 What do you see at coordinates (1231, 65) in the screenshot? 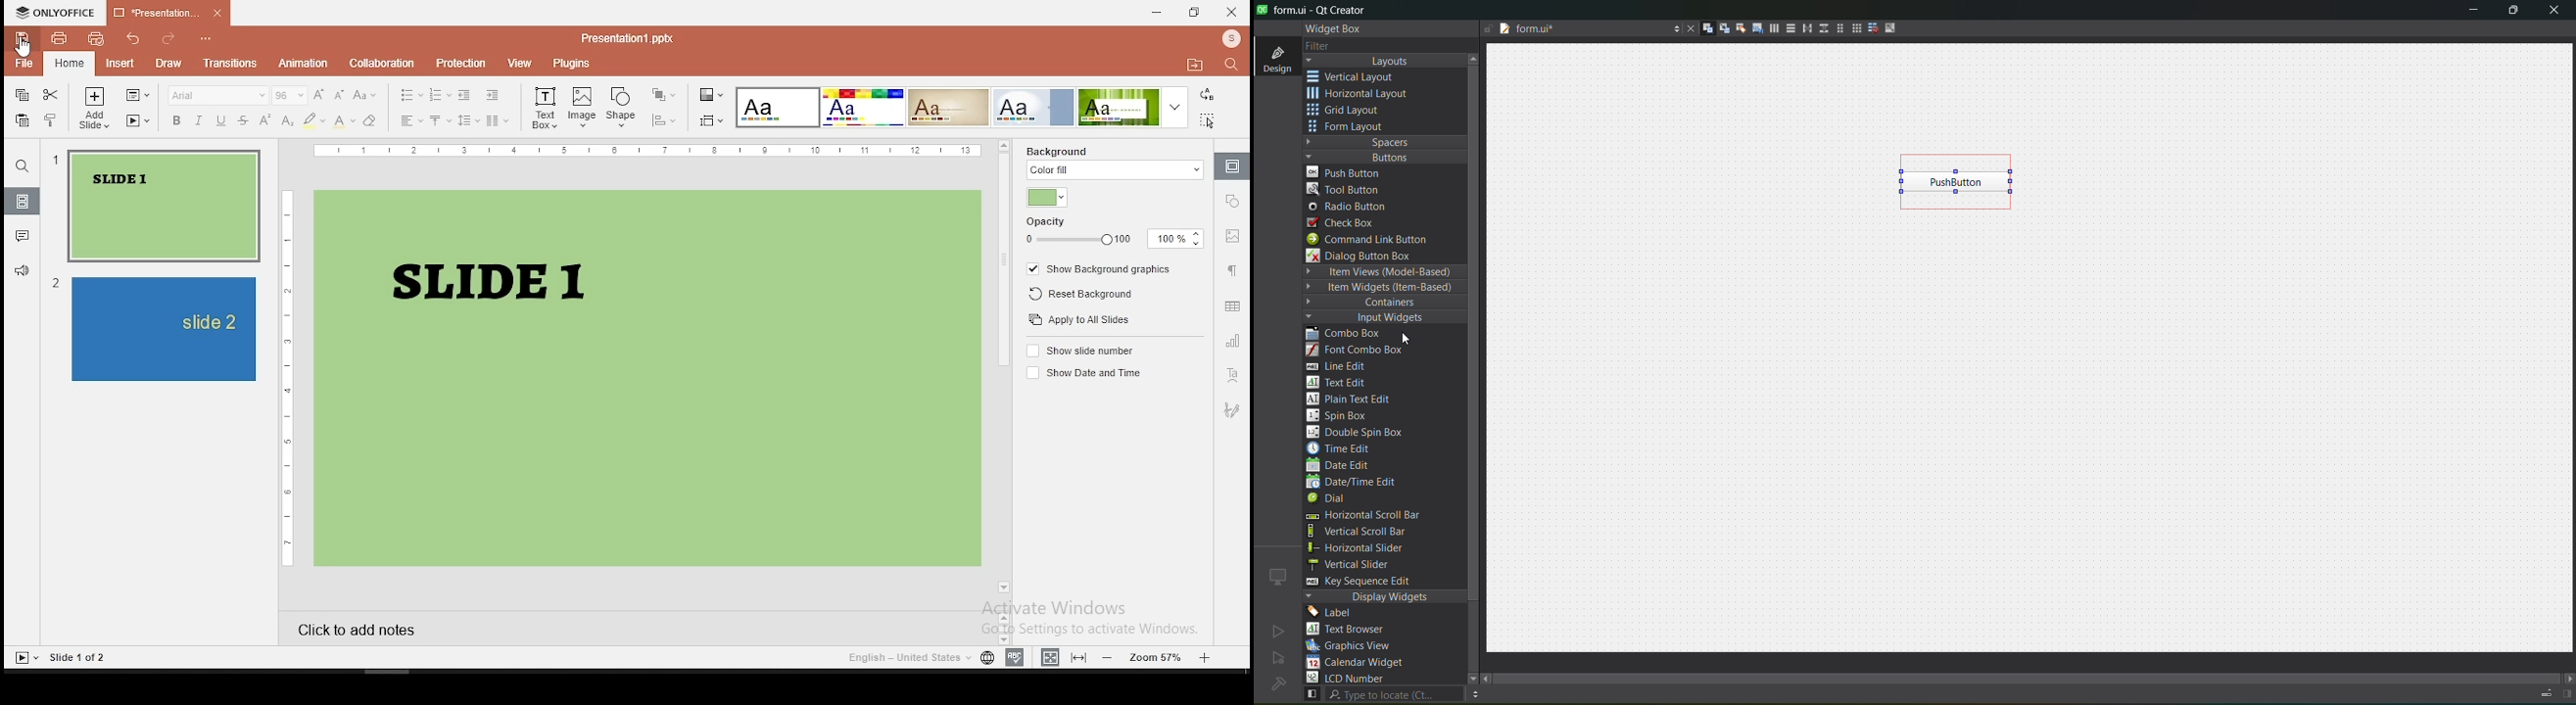
I see `find` at bounding box center [1231, 65].